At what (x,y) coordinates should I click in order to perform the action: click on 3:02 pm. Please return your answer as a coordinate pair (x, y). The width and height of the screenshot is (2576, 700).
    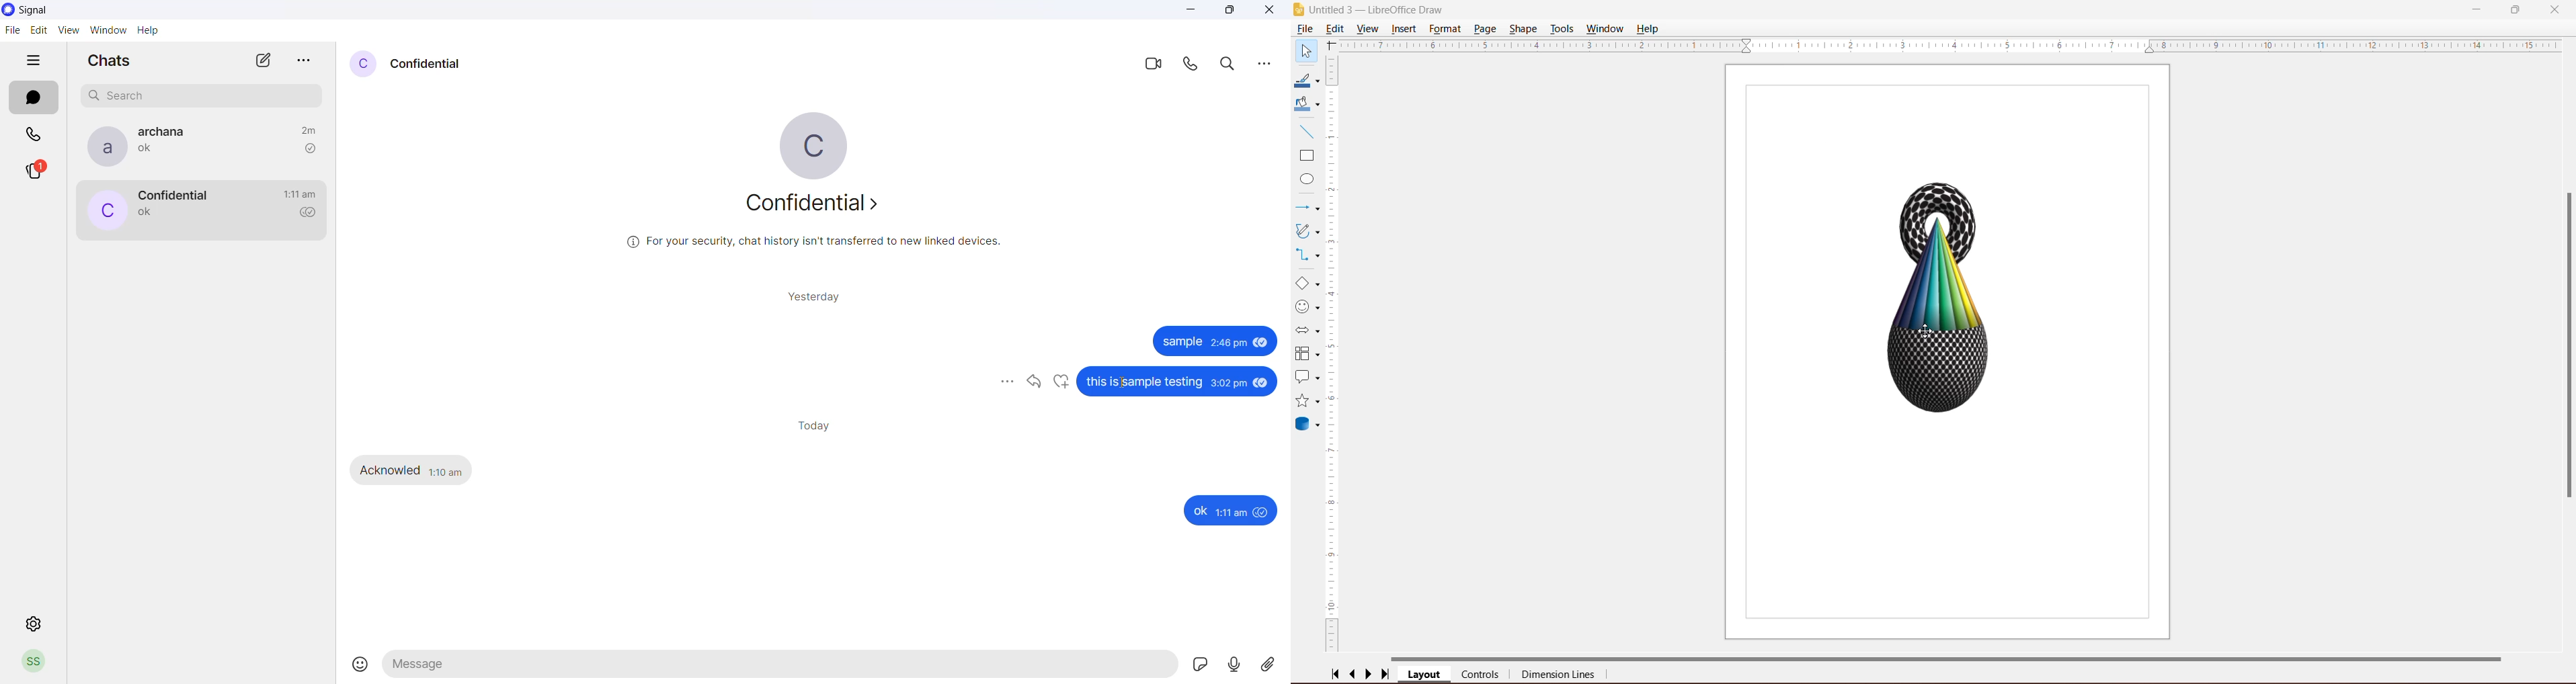
    Looking at the image, I should click on (1229, 384).